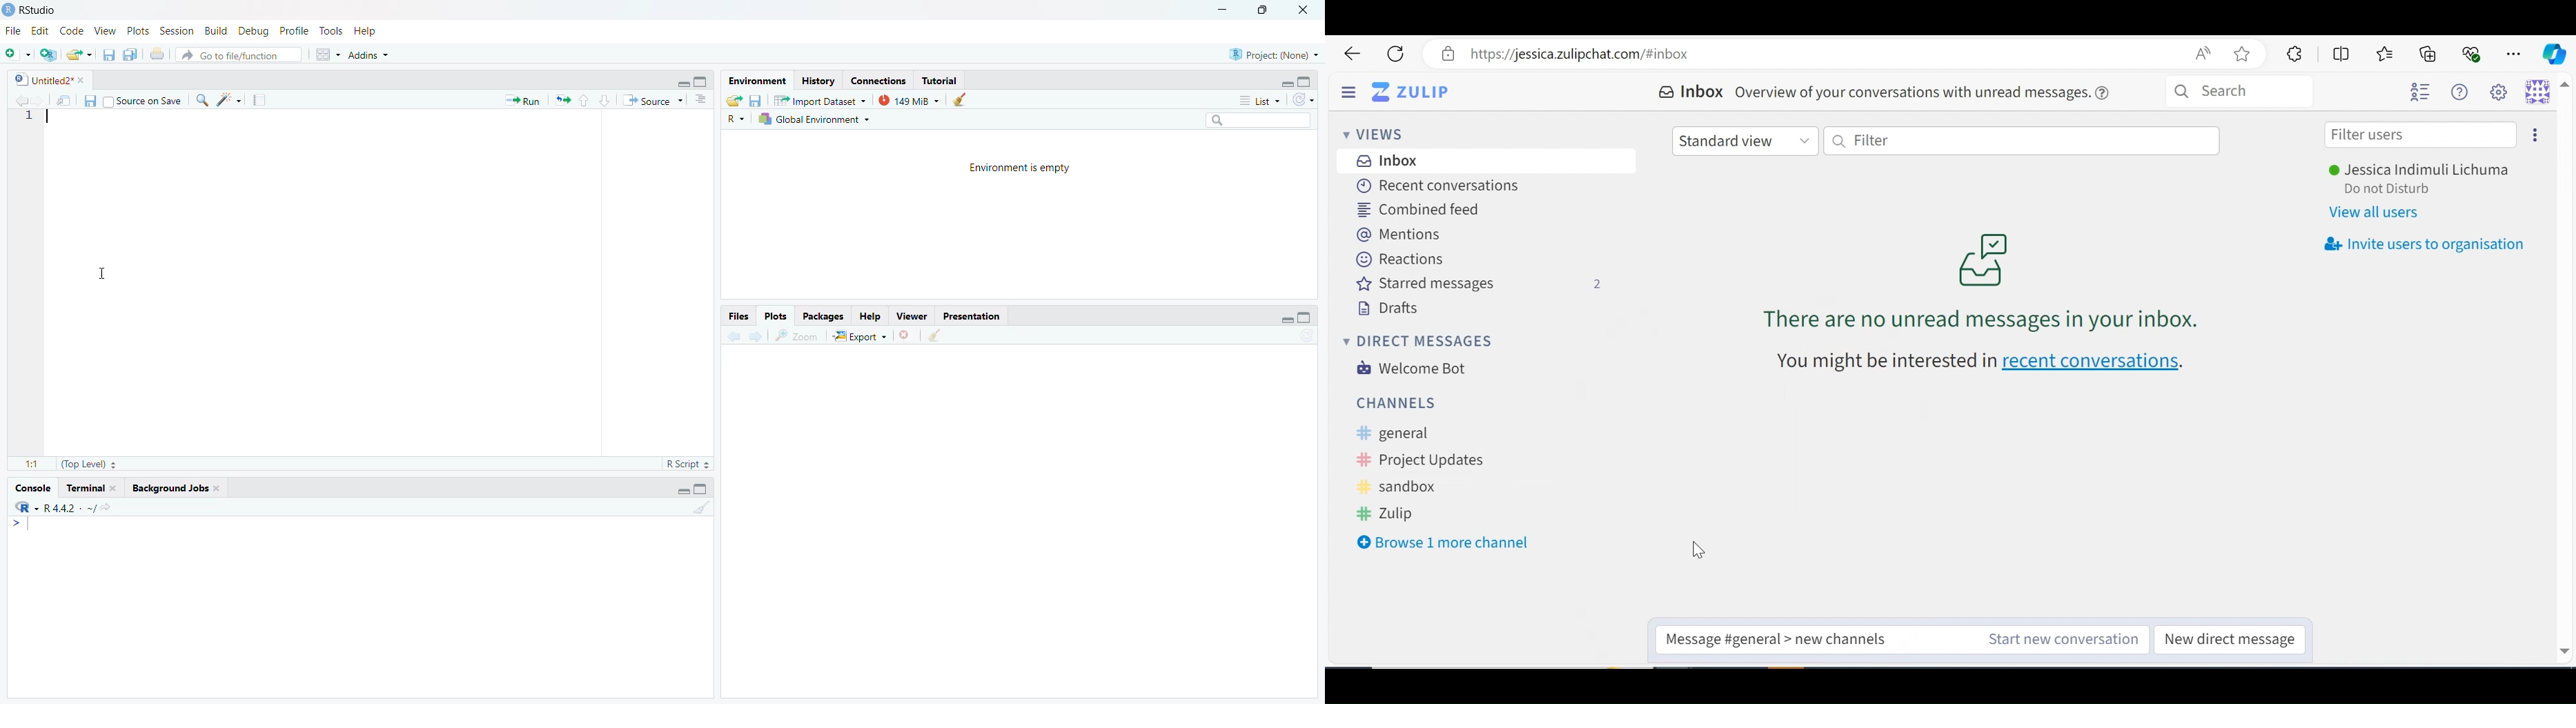 This screenshot has width=2576, height=728. I want to click on Untitled2*, so click(50, 79).